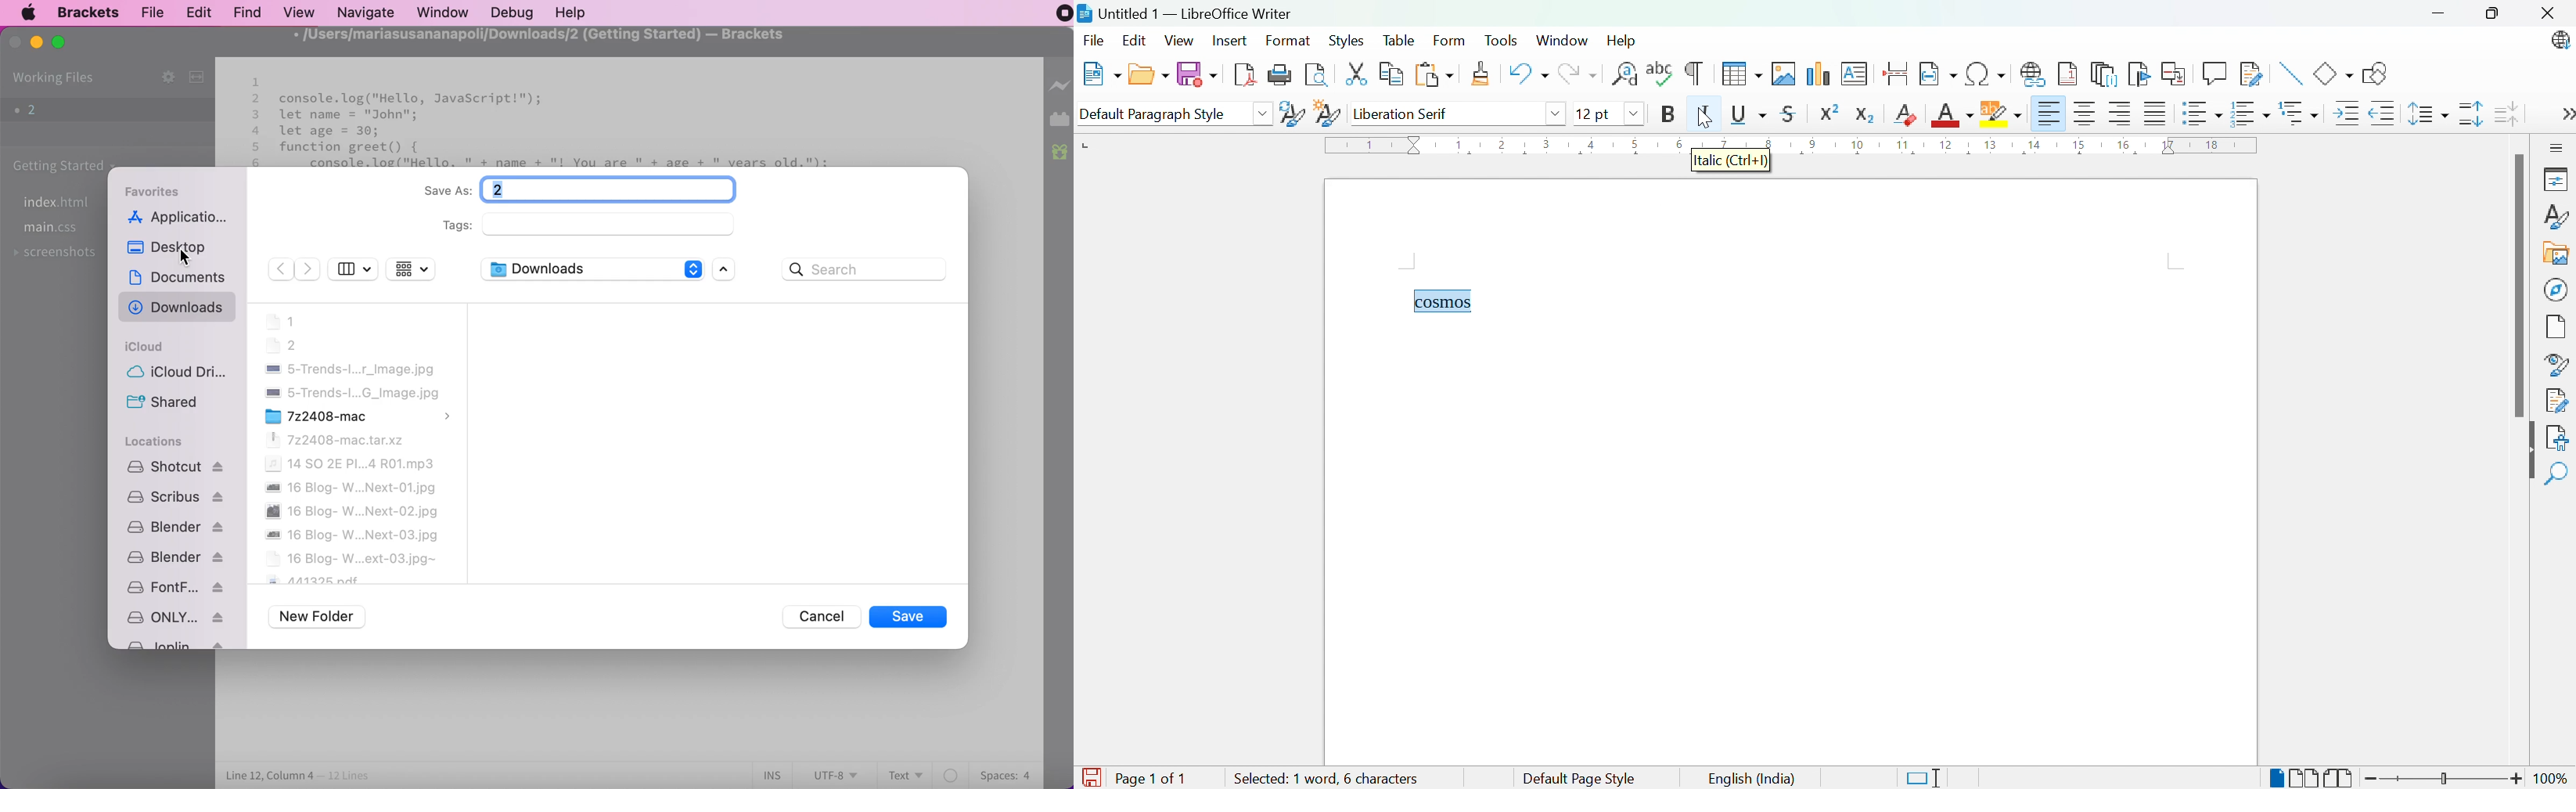  I want to click on Styles, so click(2556, 218).